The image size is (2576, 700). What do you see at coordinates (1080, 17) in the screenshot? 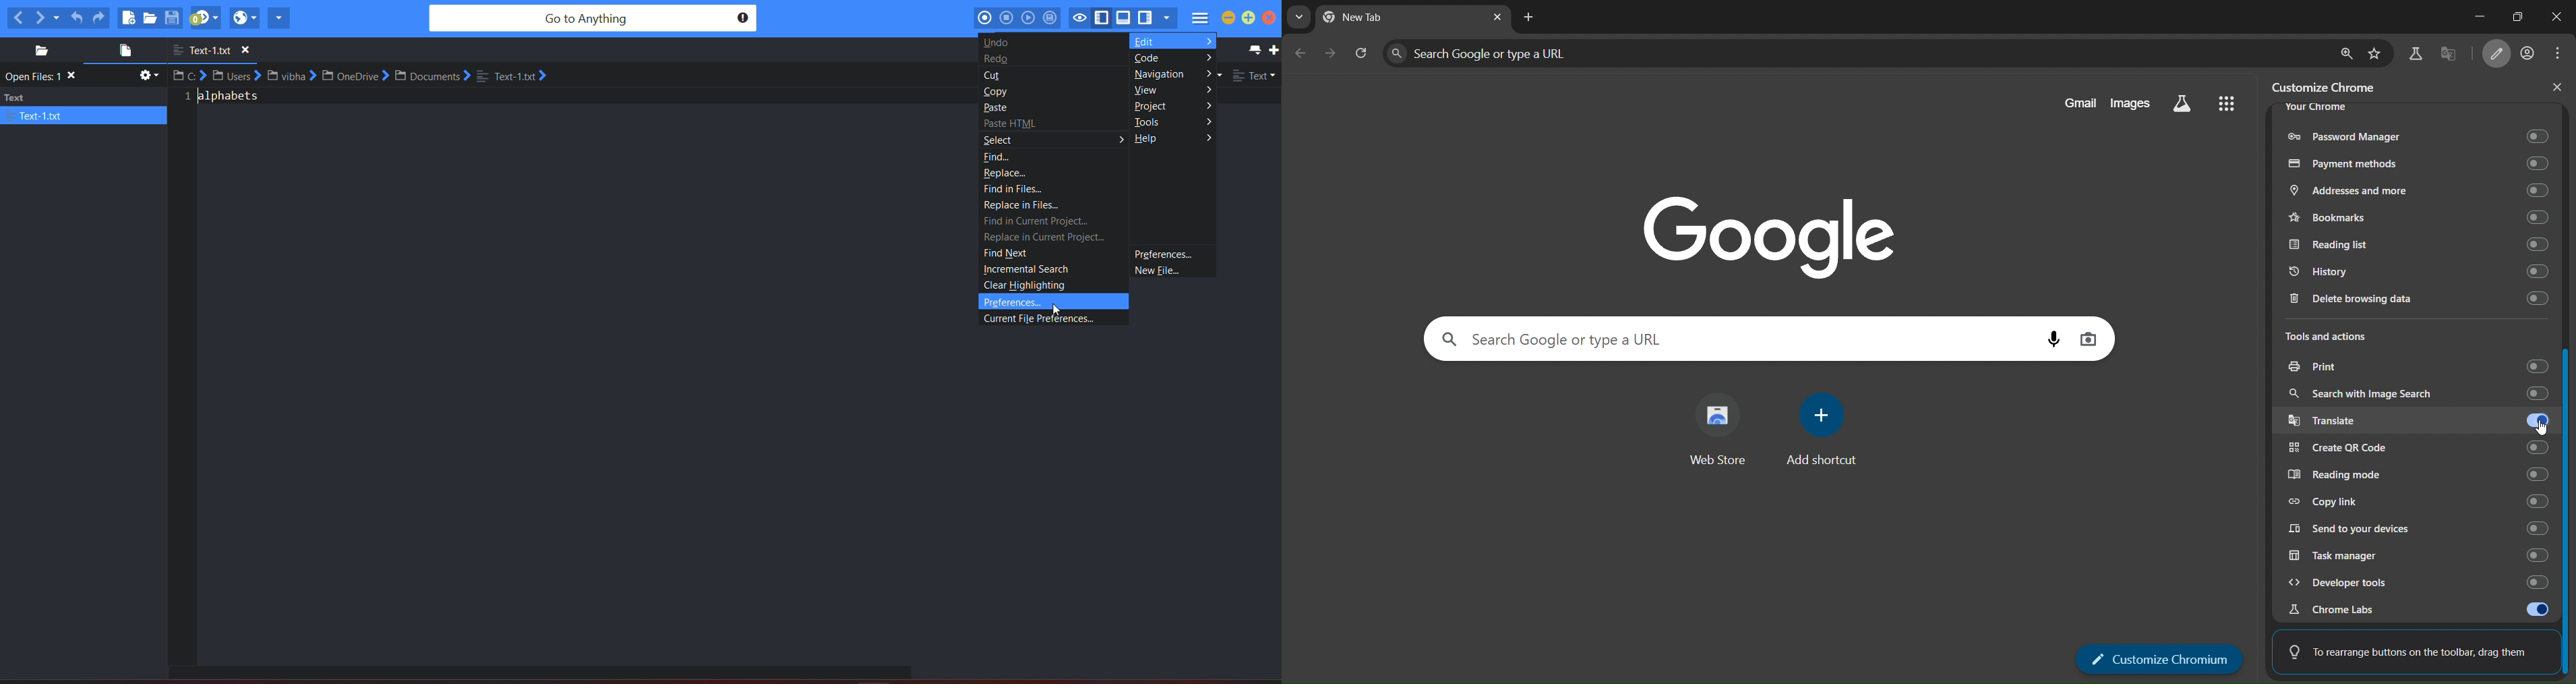
I see `toggle focus mode` at bounding box center [1080, 17].